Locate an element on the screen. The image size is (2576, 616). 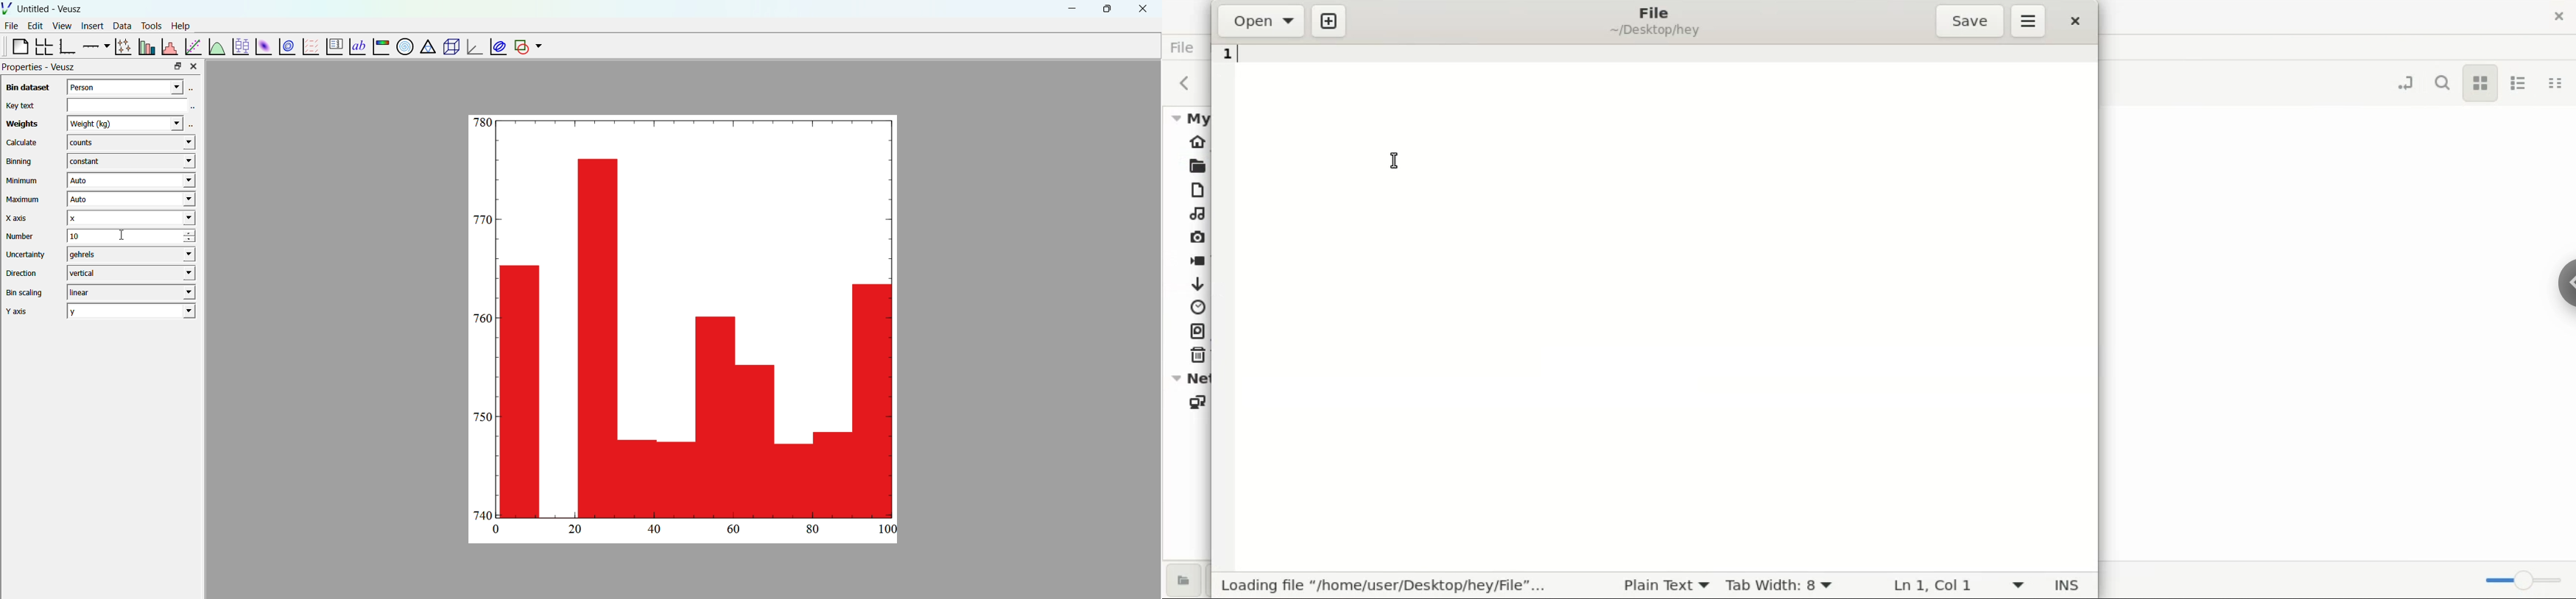
3d scene is located at coordinates (449, 47).